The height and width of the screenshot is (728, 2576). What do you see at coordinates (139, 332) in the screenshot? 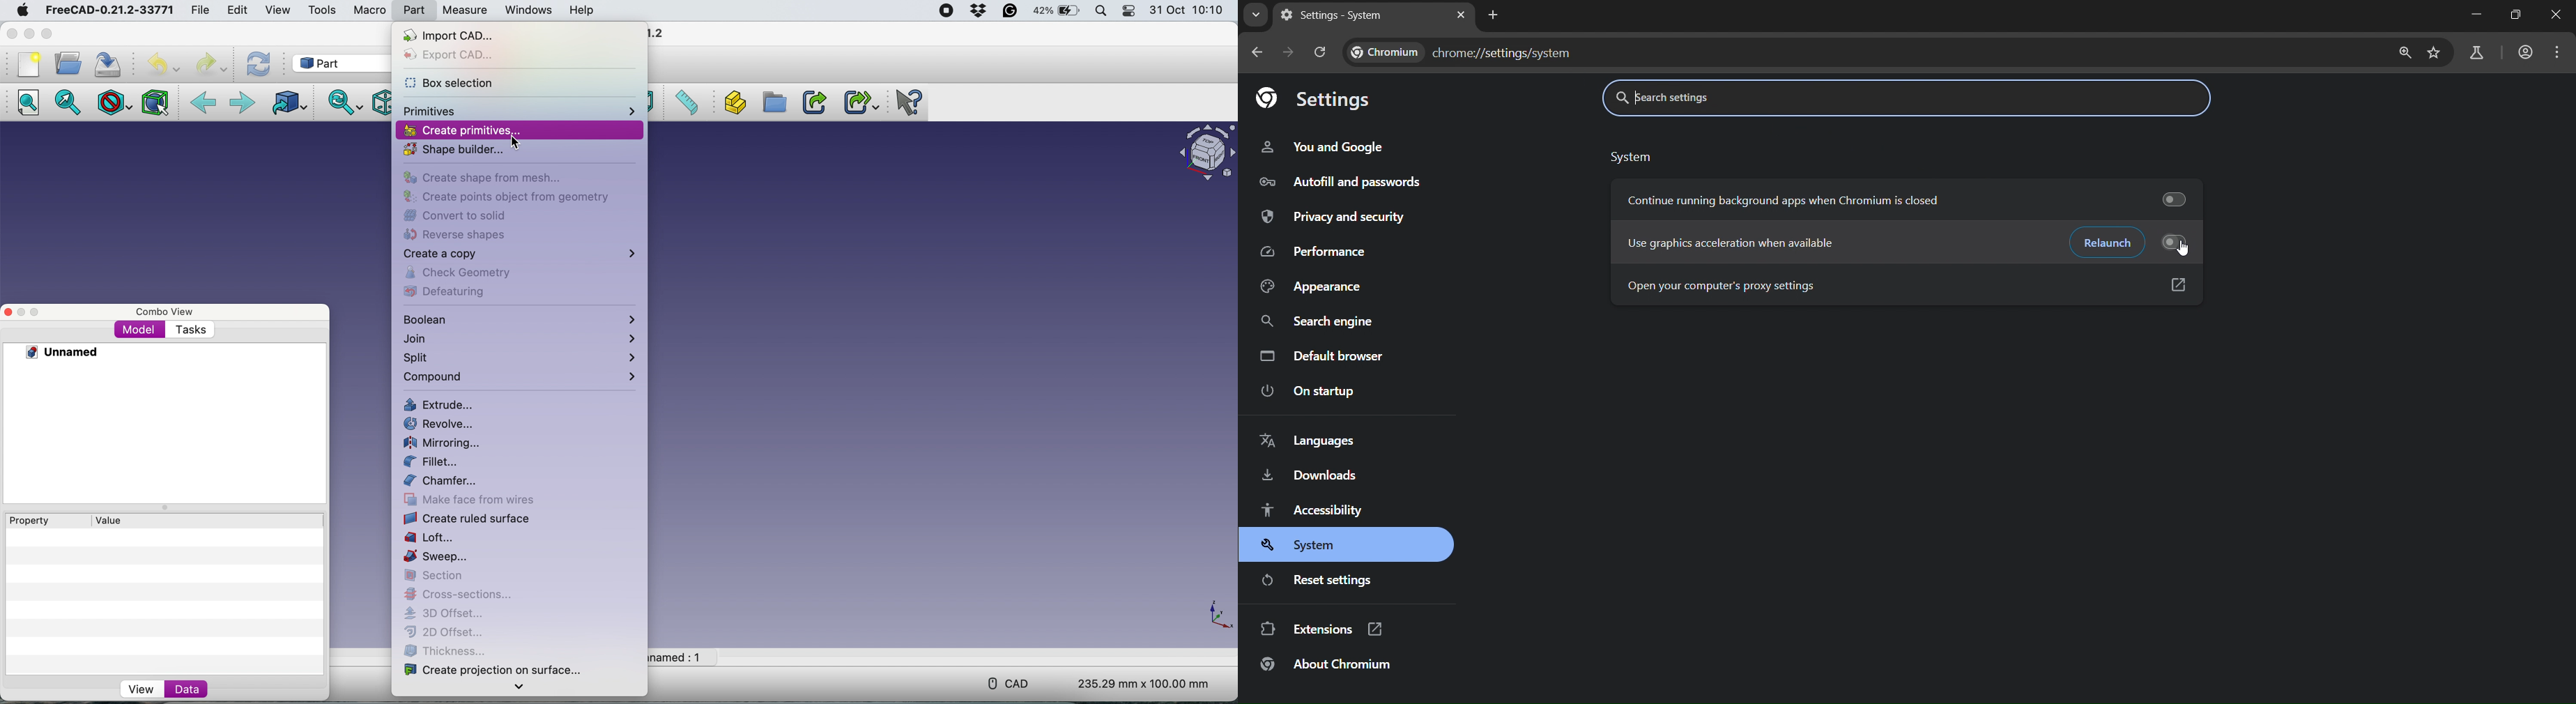
I see `Model` at bounding box center [139, 332].